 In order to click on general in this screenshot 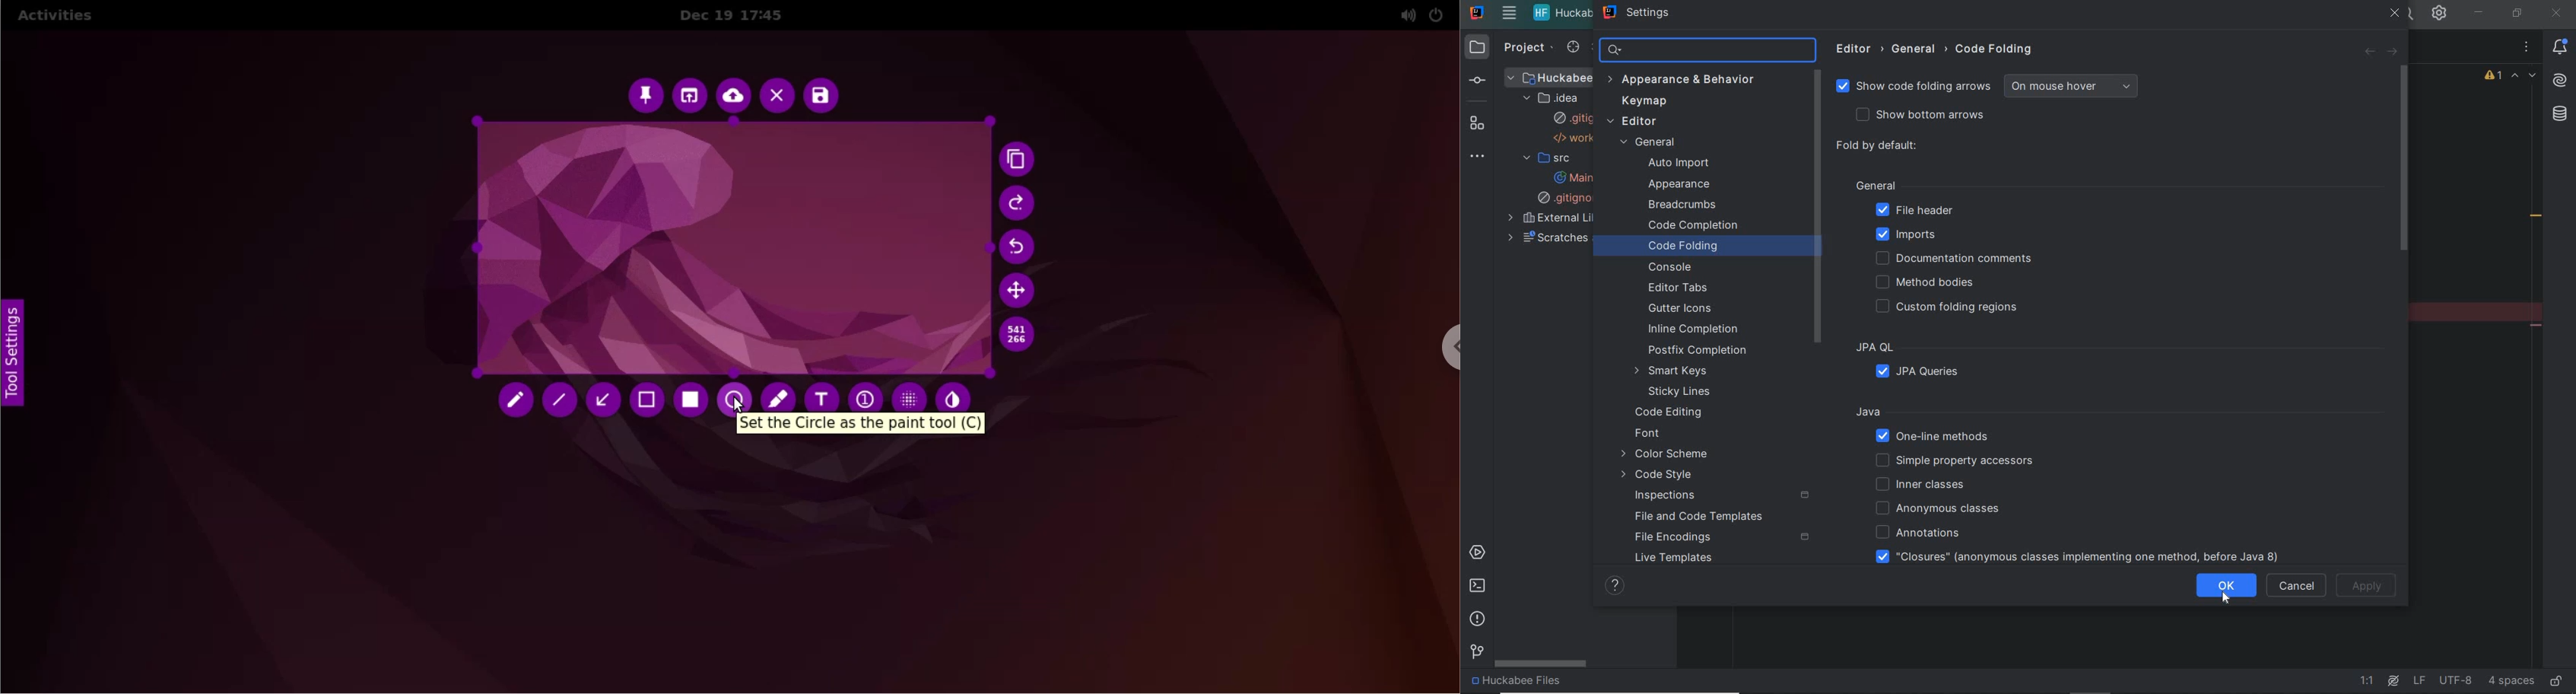, I will do `click(1650, 143)`.